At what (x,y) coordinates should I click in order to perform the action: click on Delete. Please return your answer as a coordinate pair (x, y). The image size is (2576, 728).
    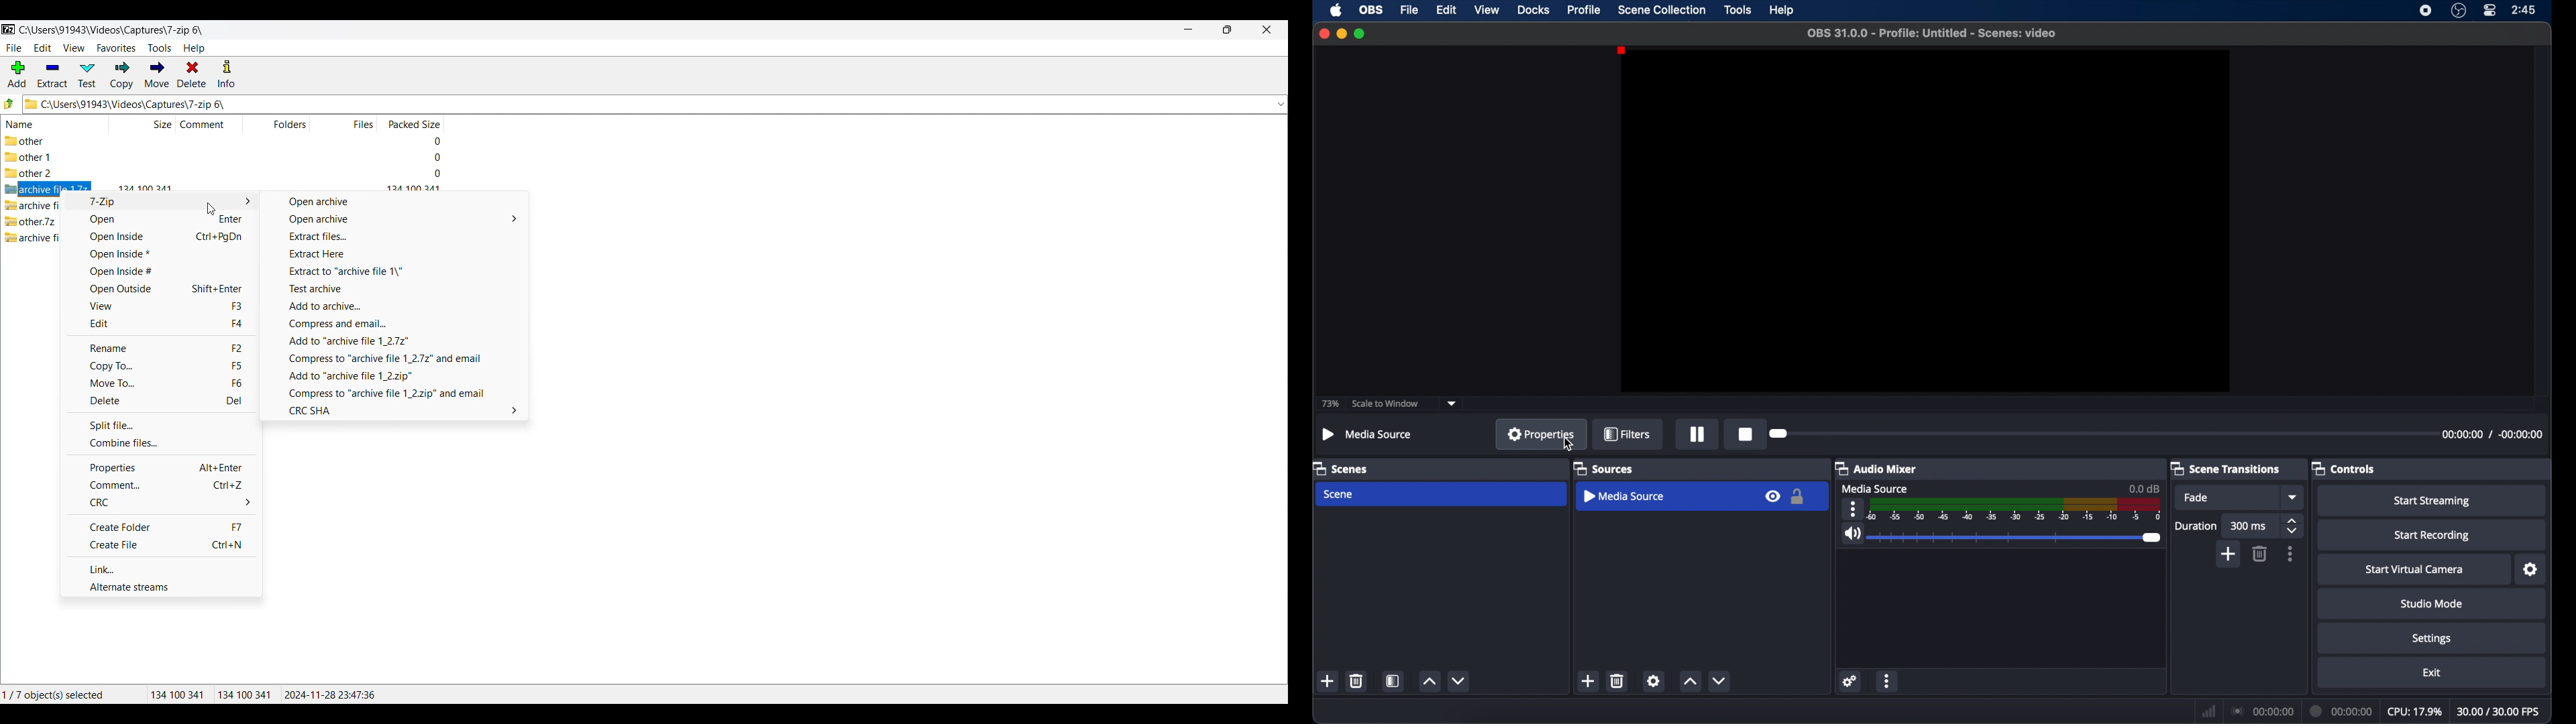
    Looking at the image, I should click on (192, 74).